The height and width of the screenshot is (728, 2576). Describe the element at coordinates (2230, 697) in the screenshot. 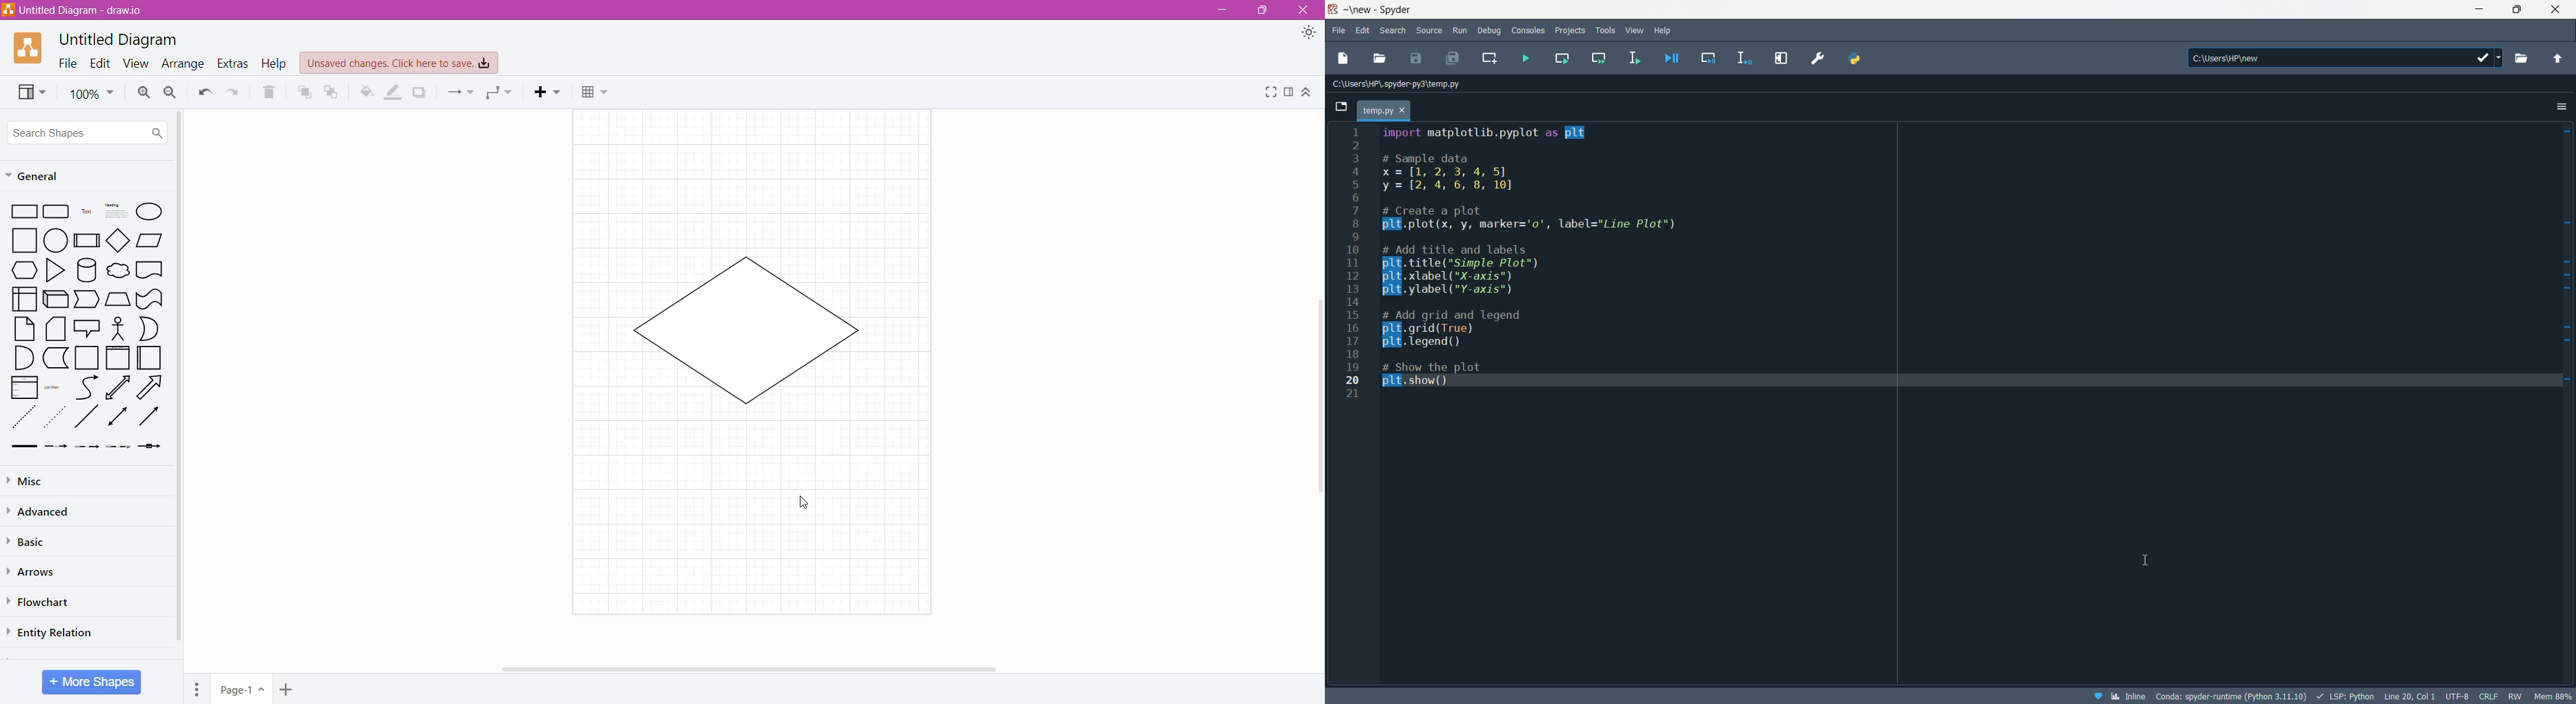

I see `interpreter` at that location.